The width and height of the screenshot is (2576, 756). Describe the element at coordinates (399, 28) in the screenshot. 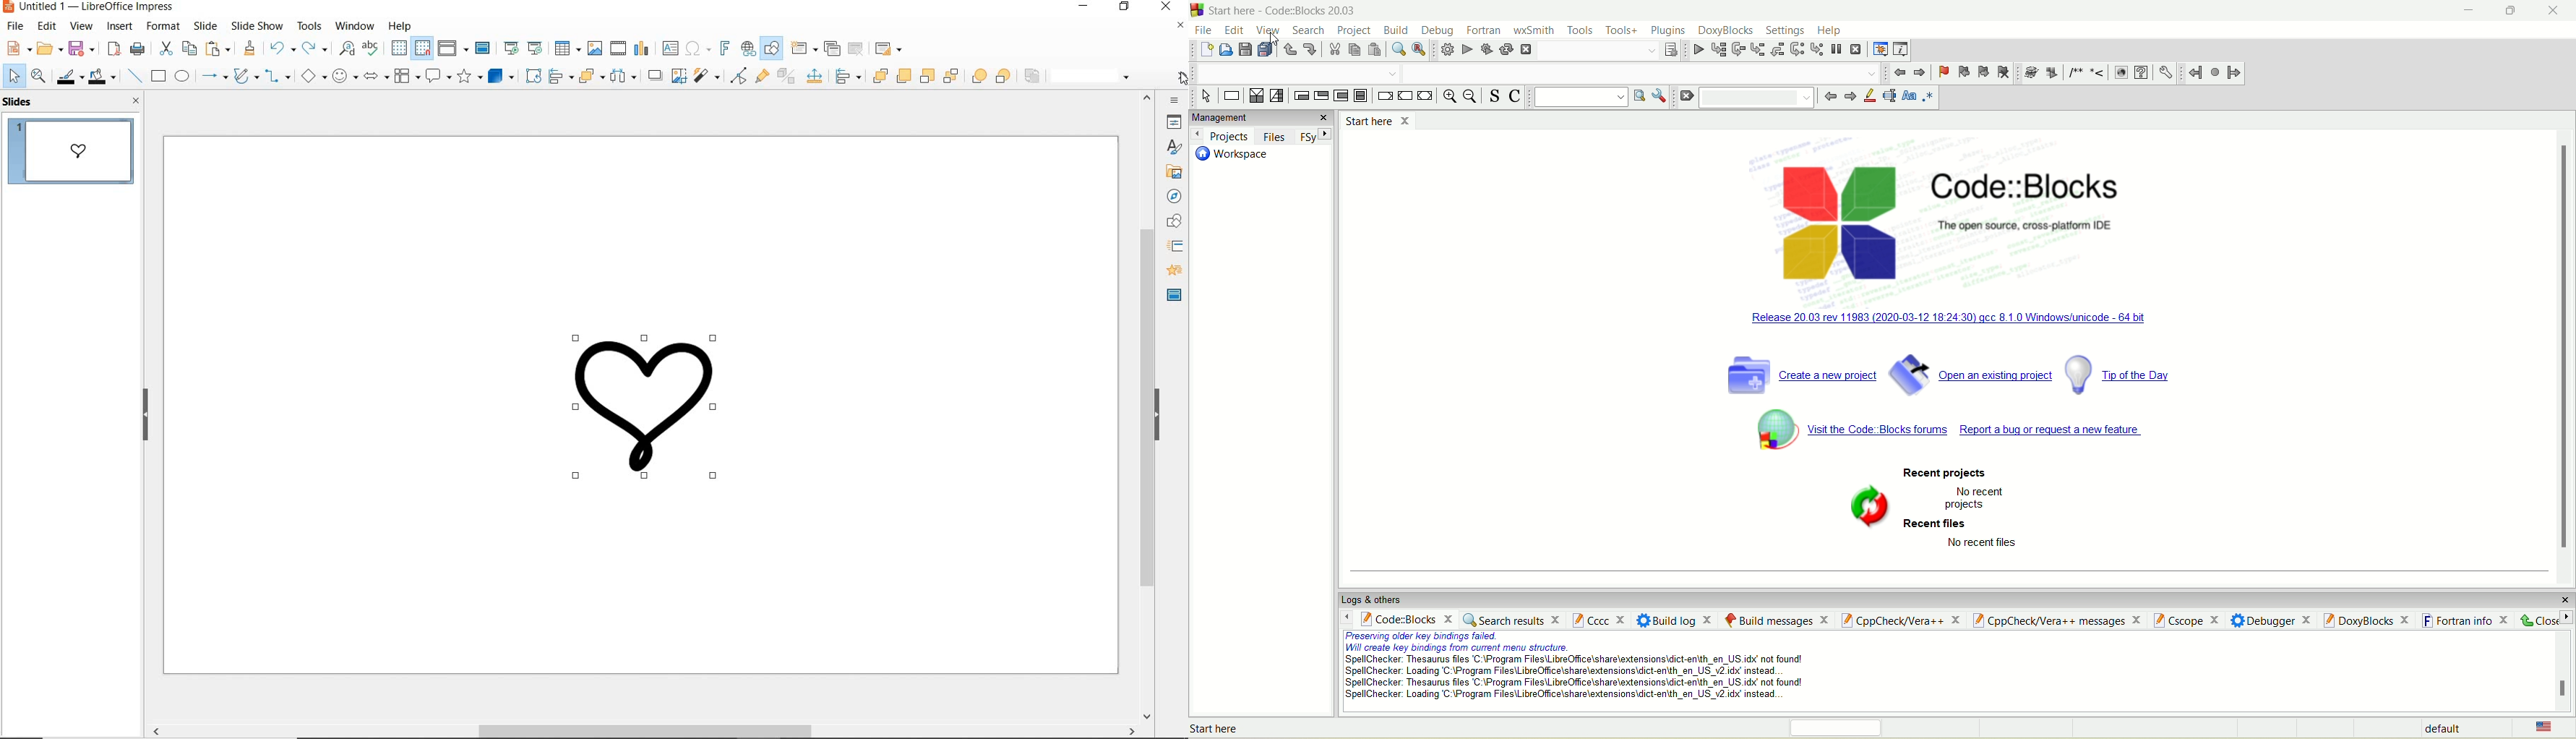

I see `help` at that location.